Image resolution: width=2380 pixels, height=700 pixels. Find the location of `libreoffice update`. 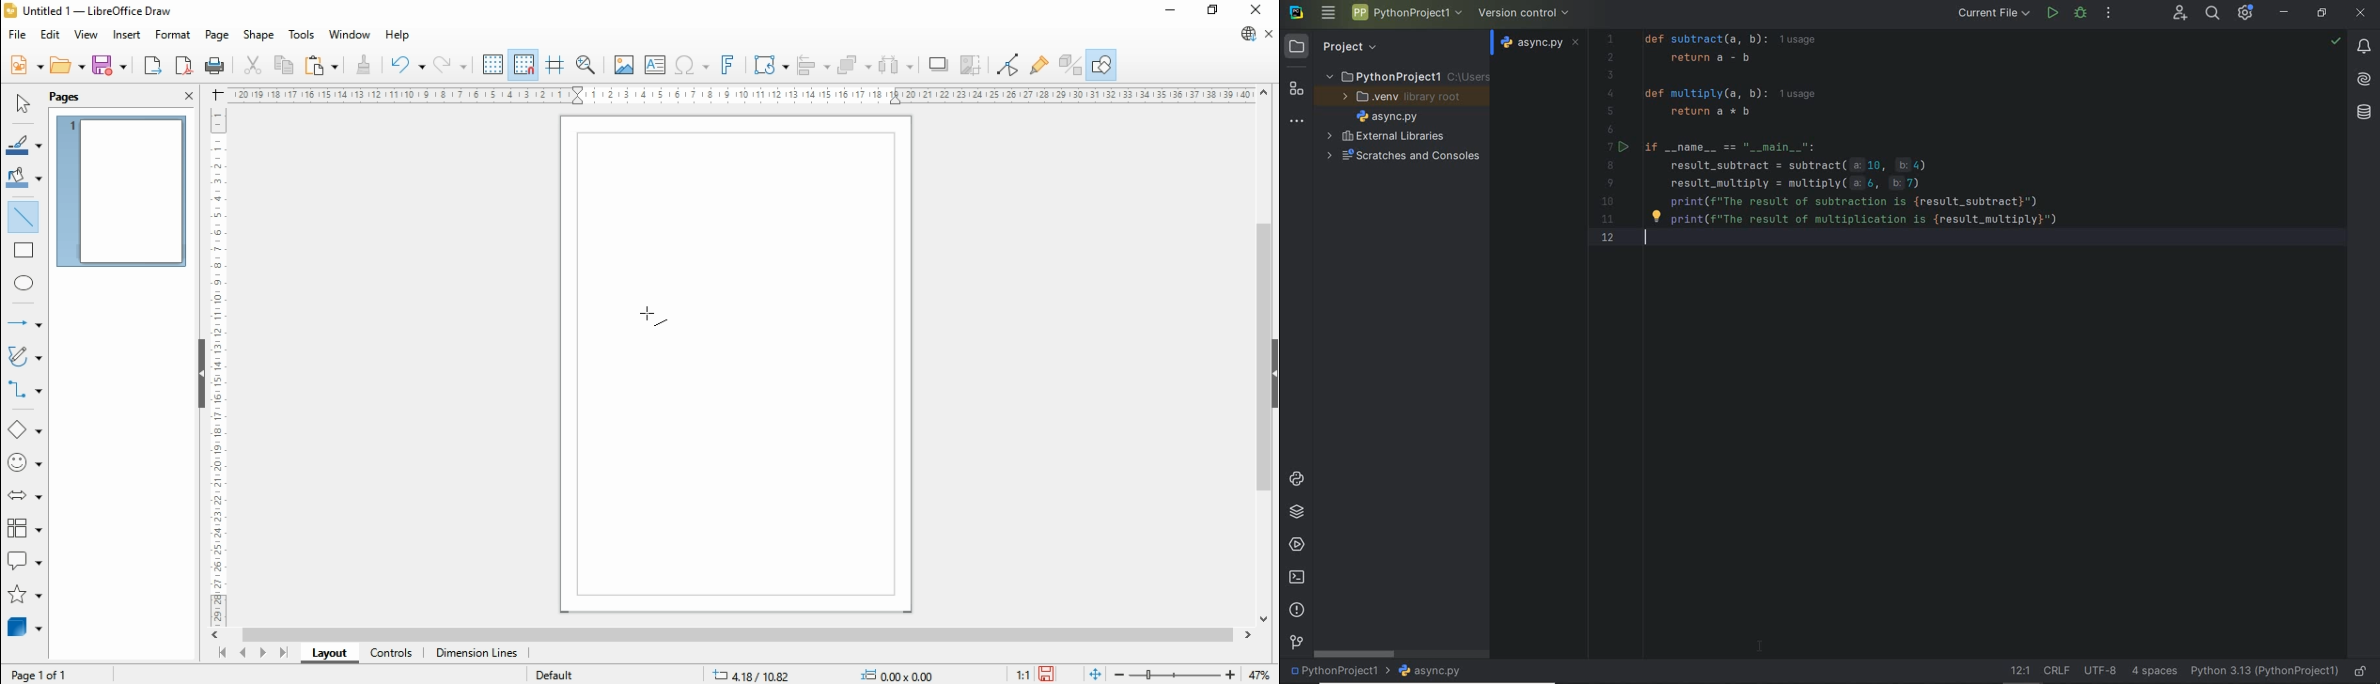

libreoffice update is located at coordinates (1247, 34).